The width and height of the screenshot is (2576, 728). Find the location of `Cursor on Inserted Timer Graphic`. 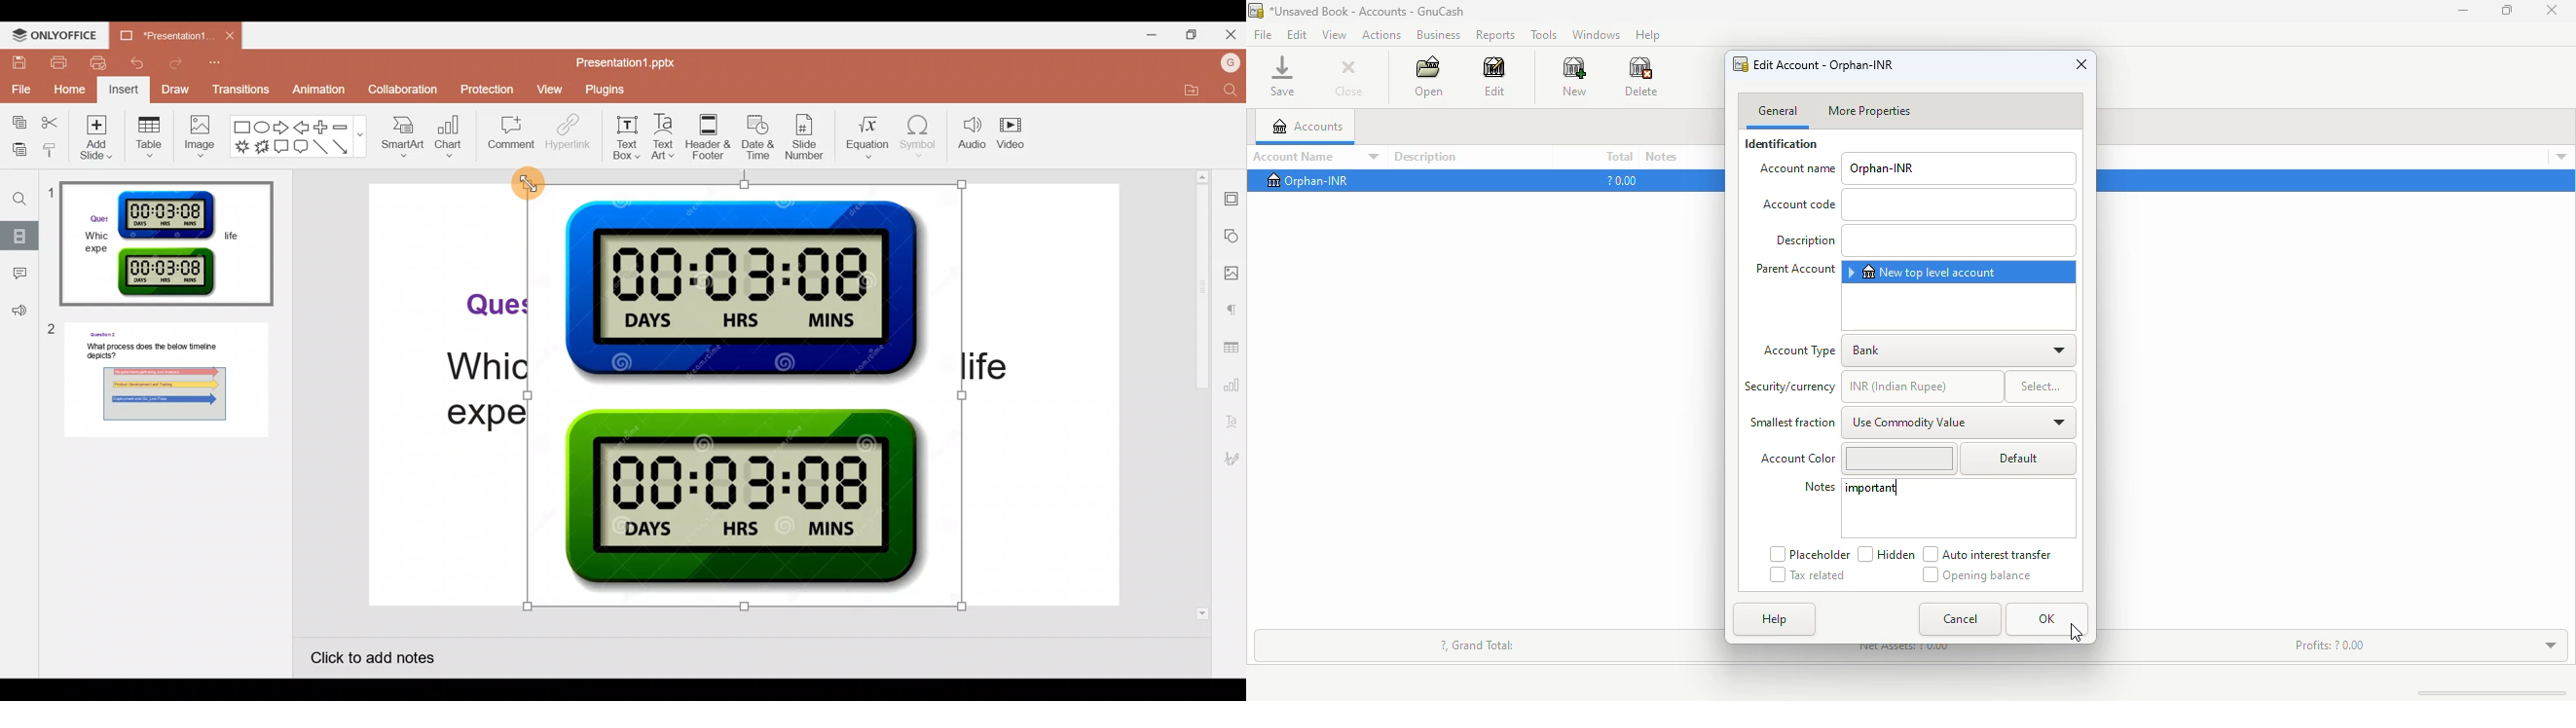

Cursor on Inserted Timer Graphic is located at coordinates (545, 186).